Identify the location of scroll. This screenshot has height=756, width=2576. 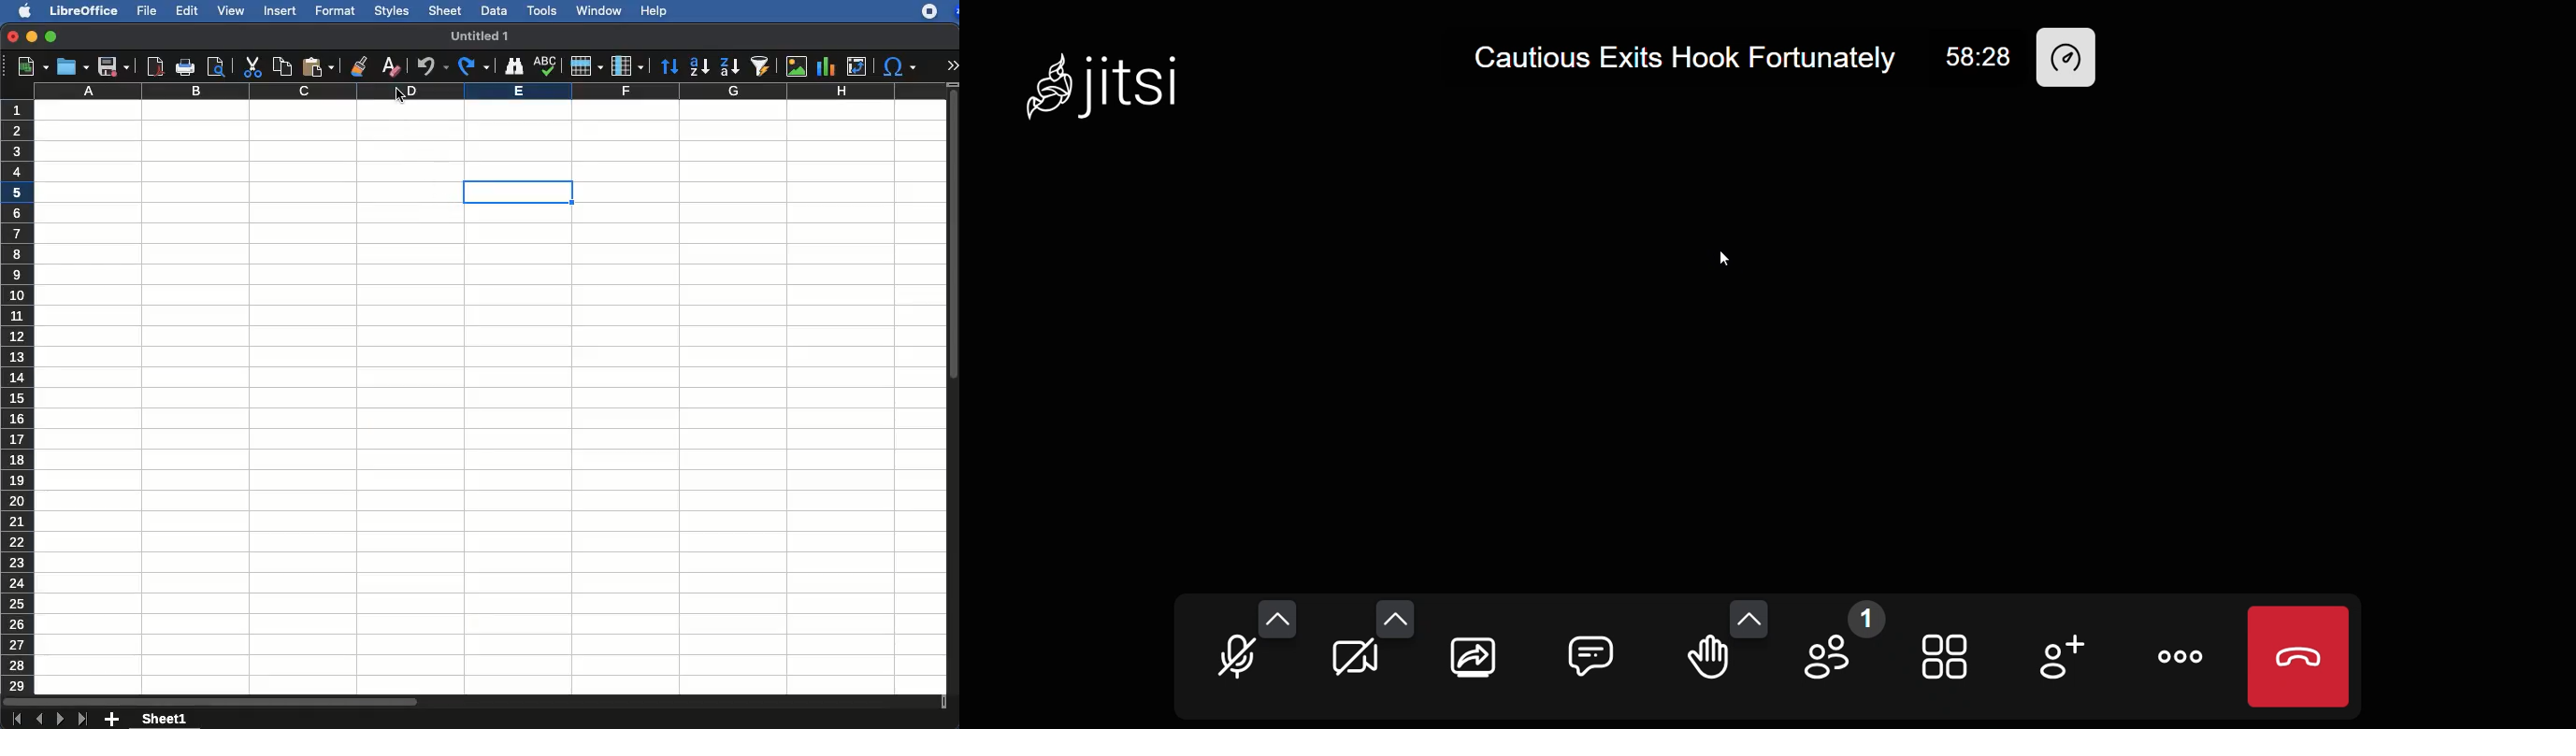
(954, 396).